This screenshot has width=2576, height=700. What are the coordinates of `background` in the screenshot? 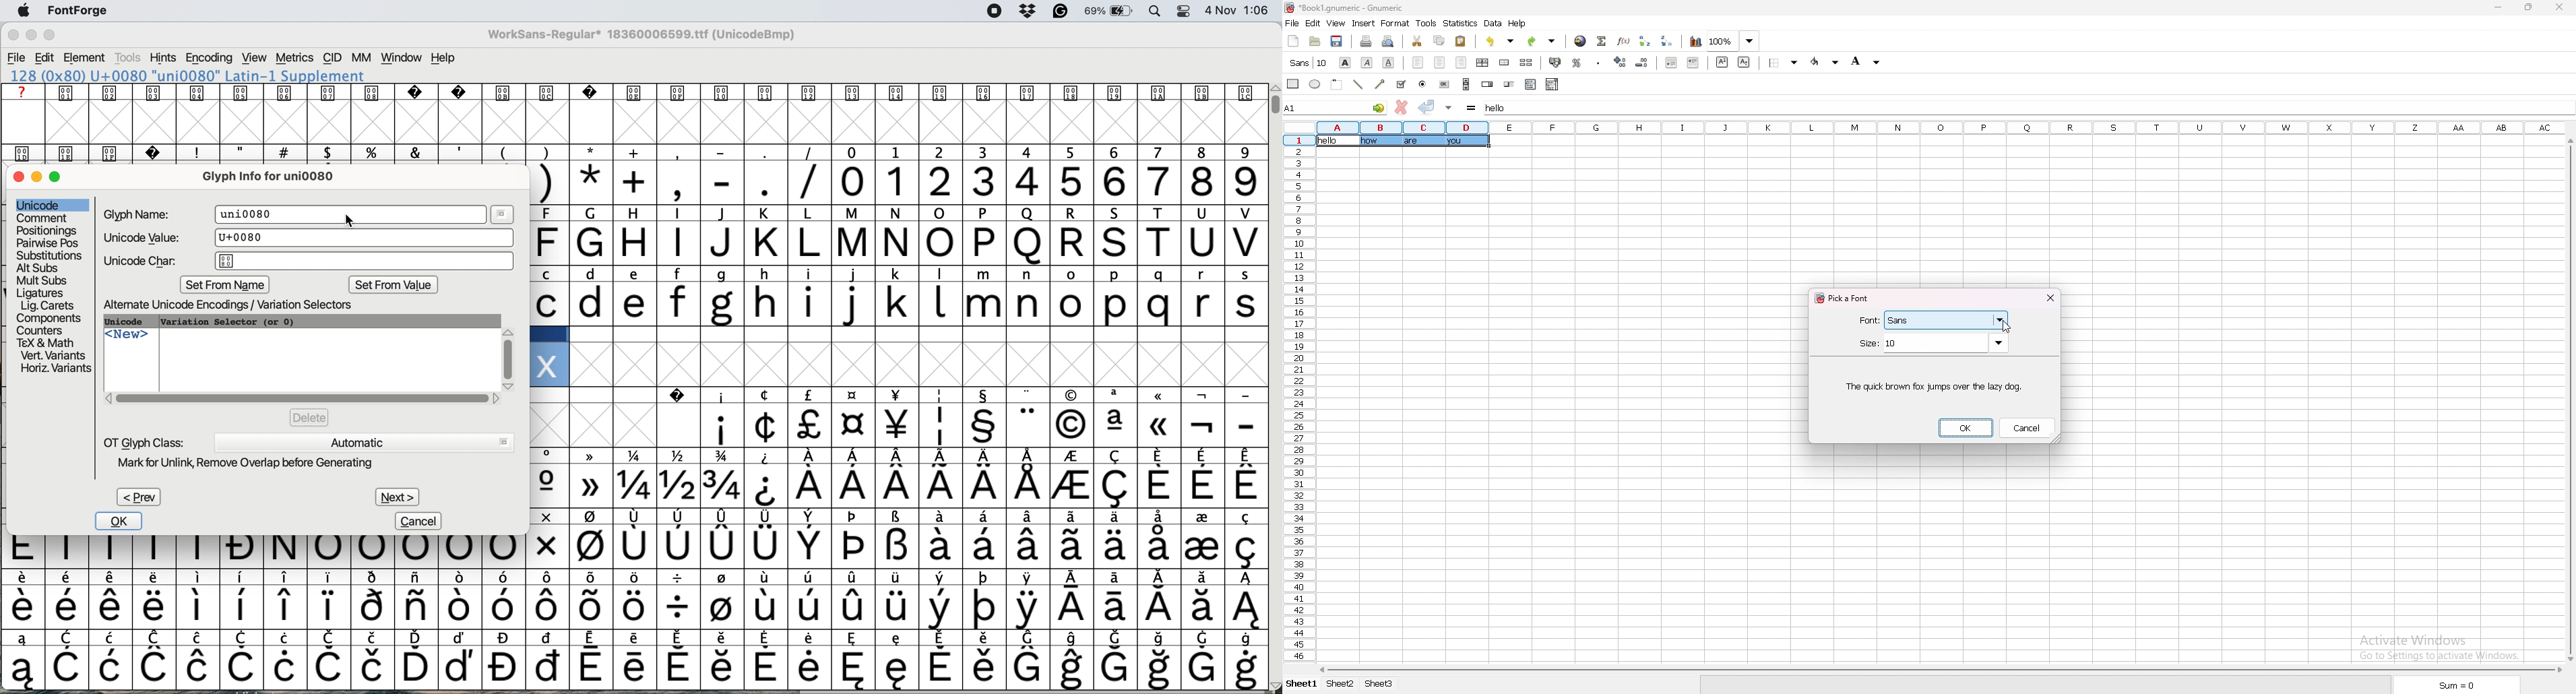 It's located at (1868, 61).